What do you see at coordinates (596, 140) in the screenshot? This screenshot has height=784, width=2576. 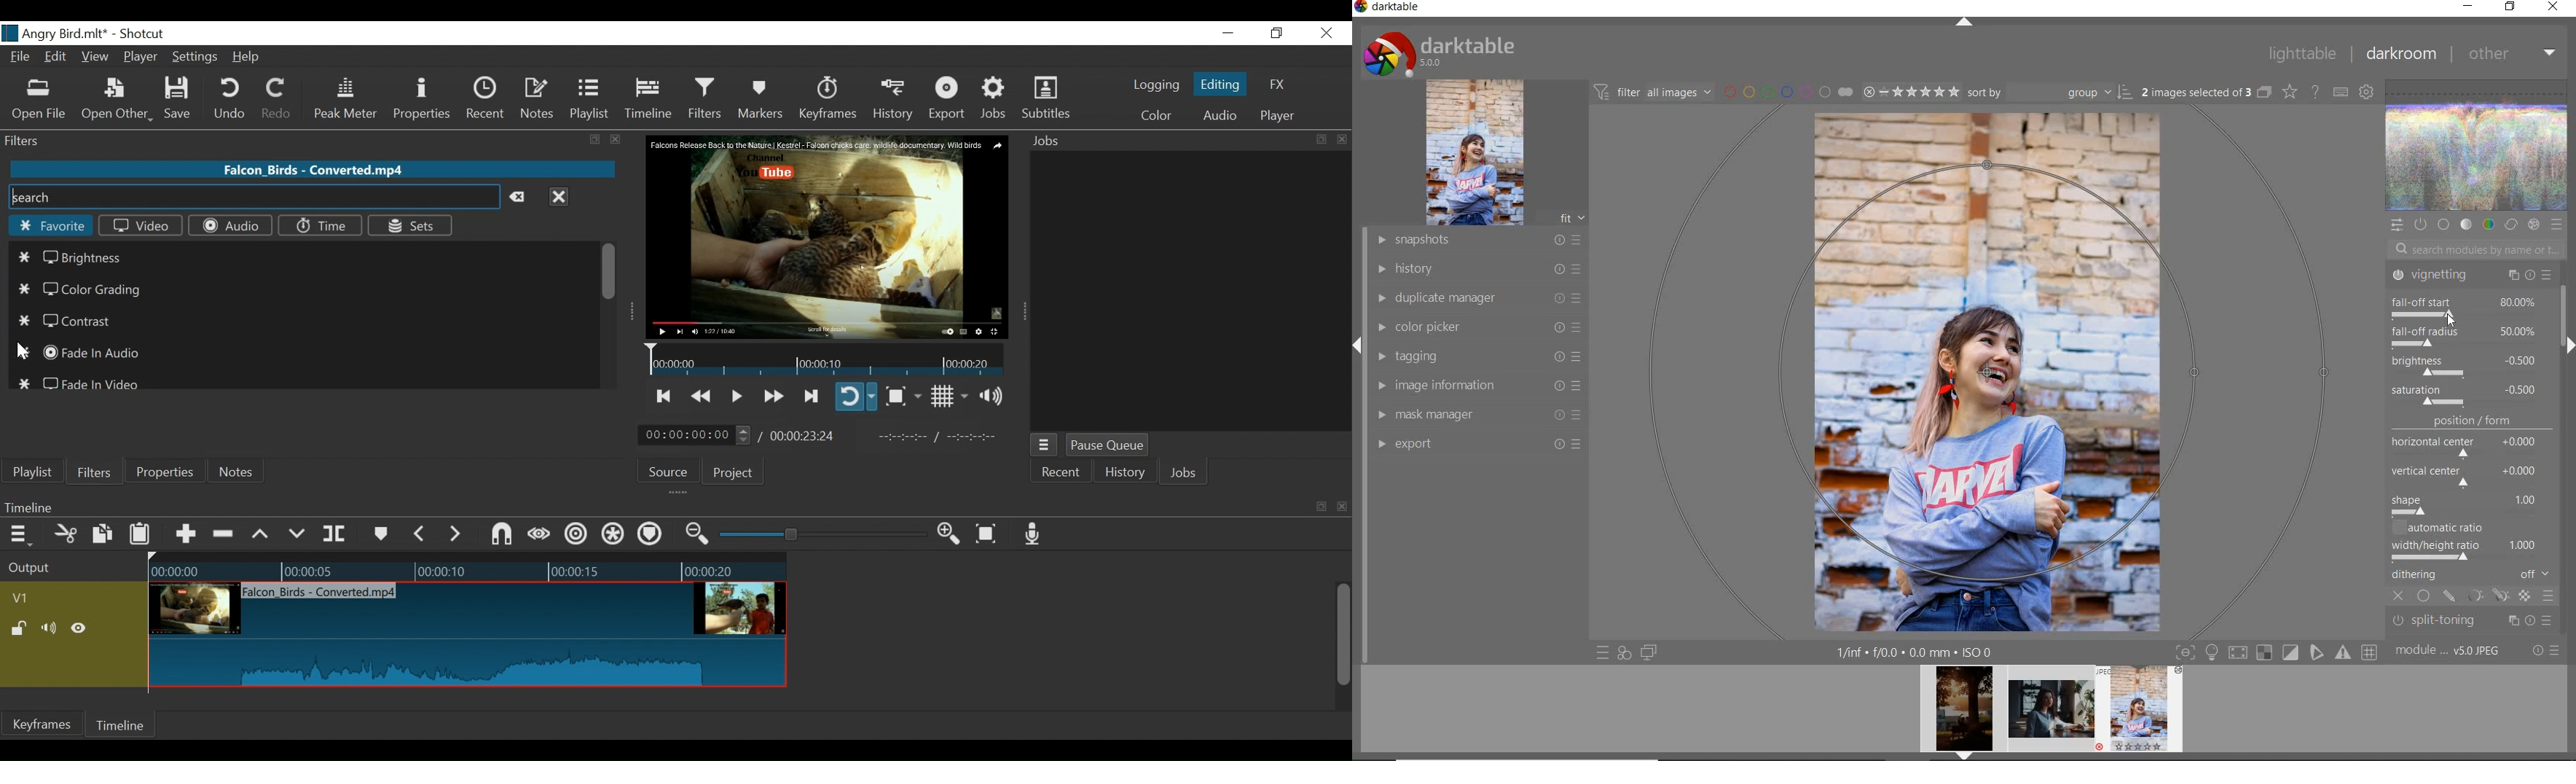 I see `copy` at bounding box center [596, 140].